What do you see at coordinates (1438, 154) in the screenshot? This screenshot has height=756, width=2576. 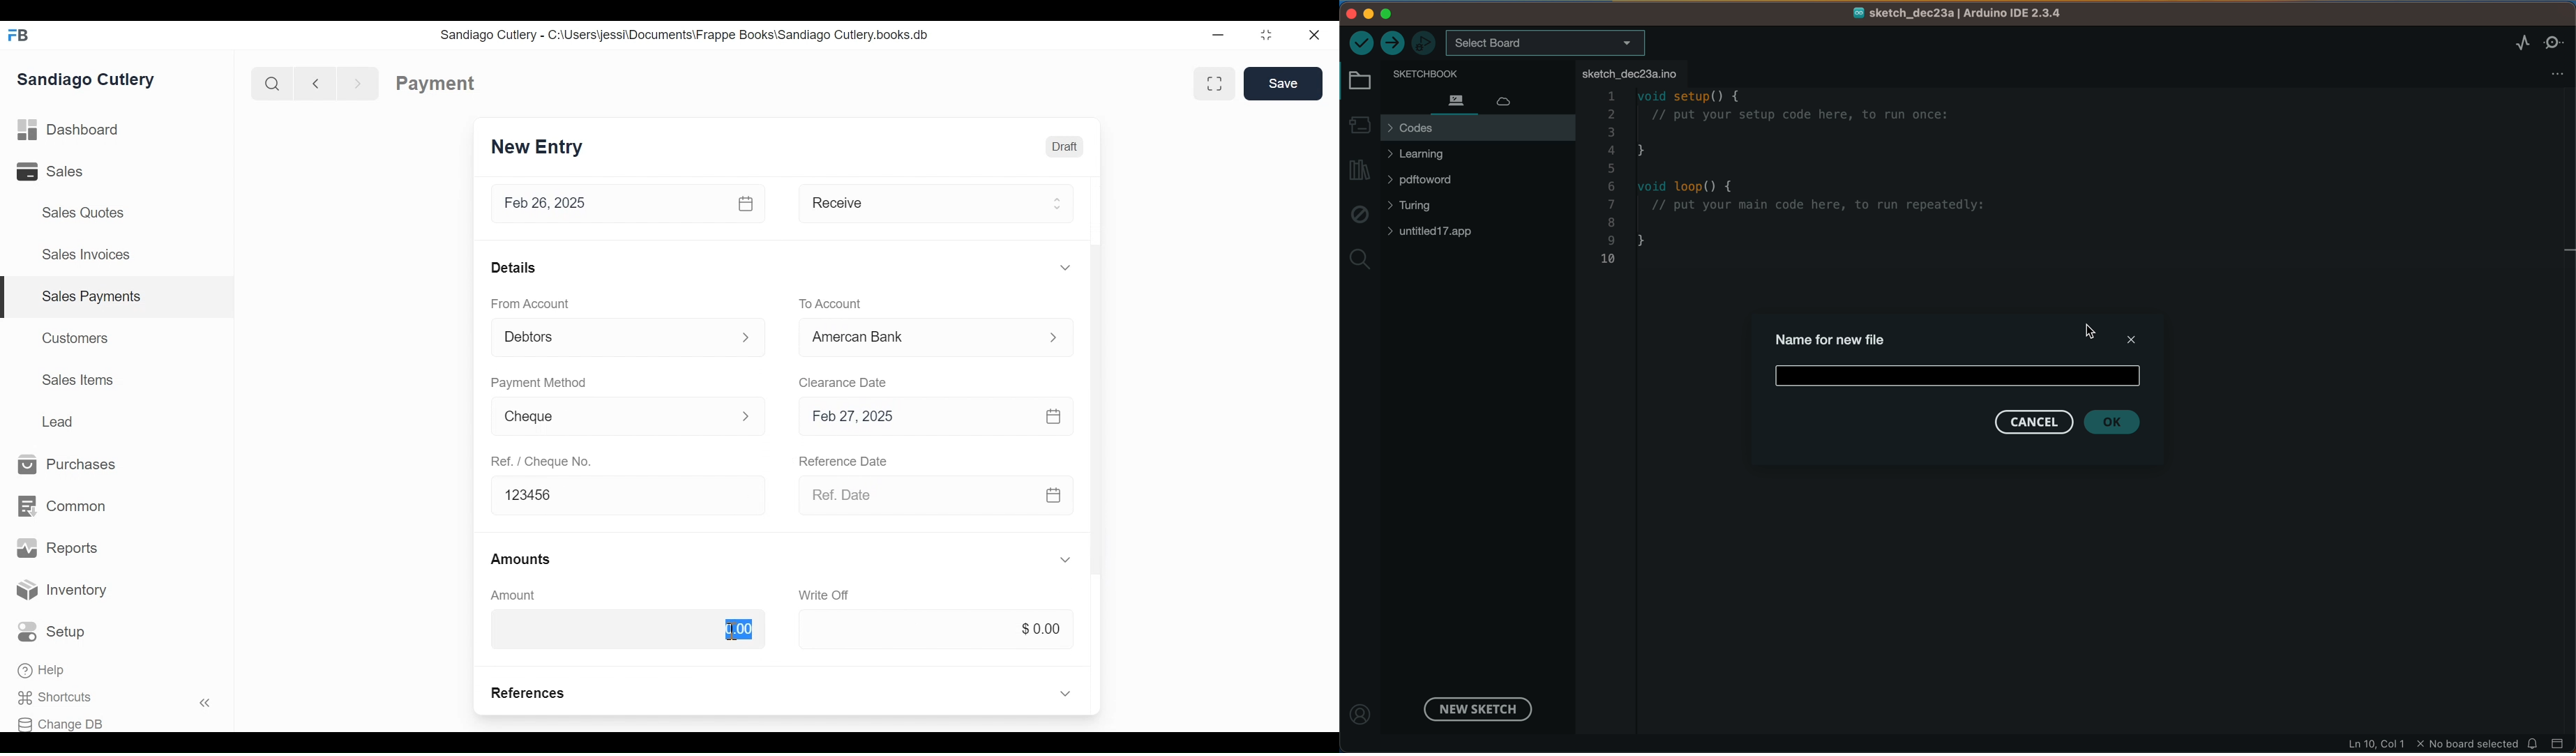 I see `learning` at bounding box center [1438, 154].